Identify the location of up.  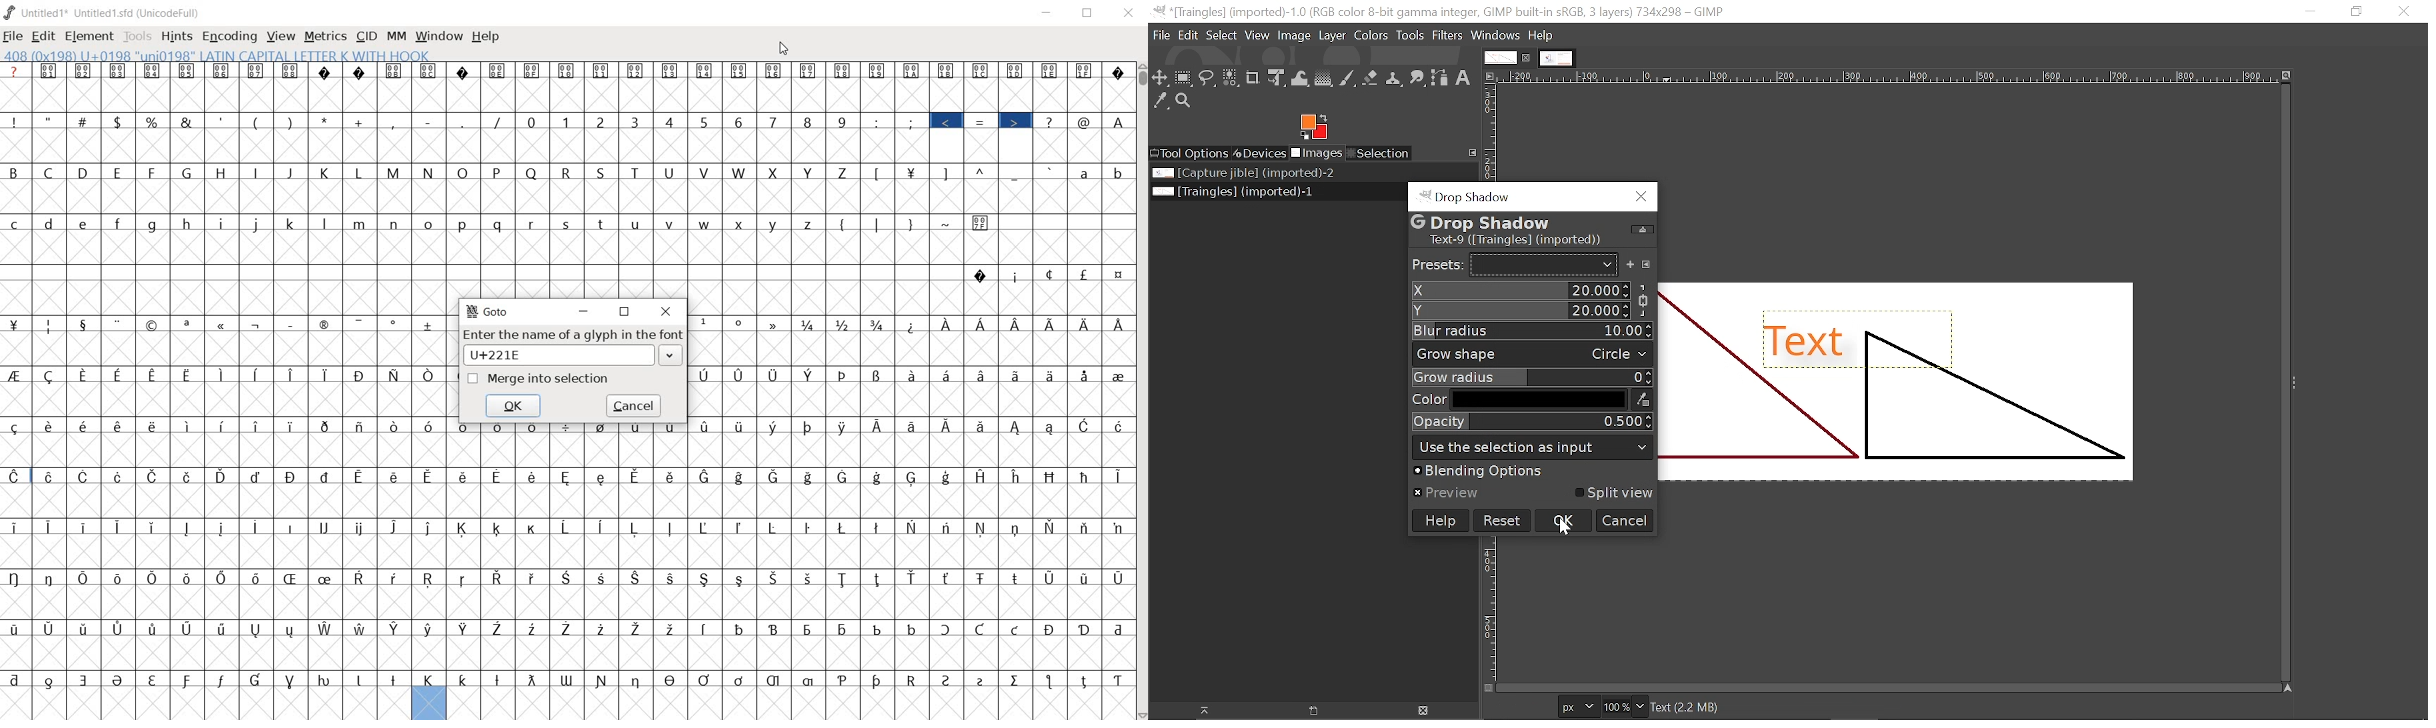
(1640, 232).